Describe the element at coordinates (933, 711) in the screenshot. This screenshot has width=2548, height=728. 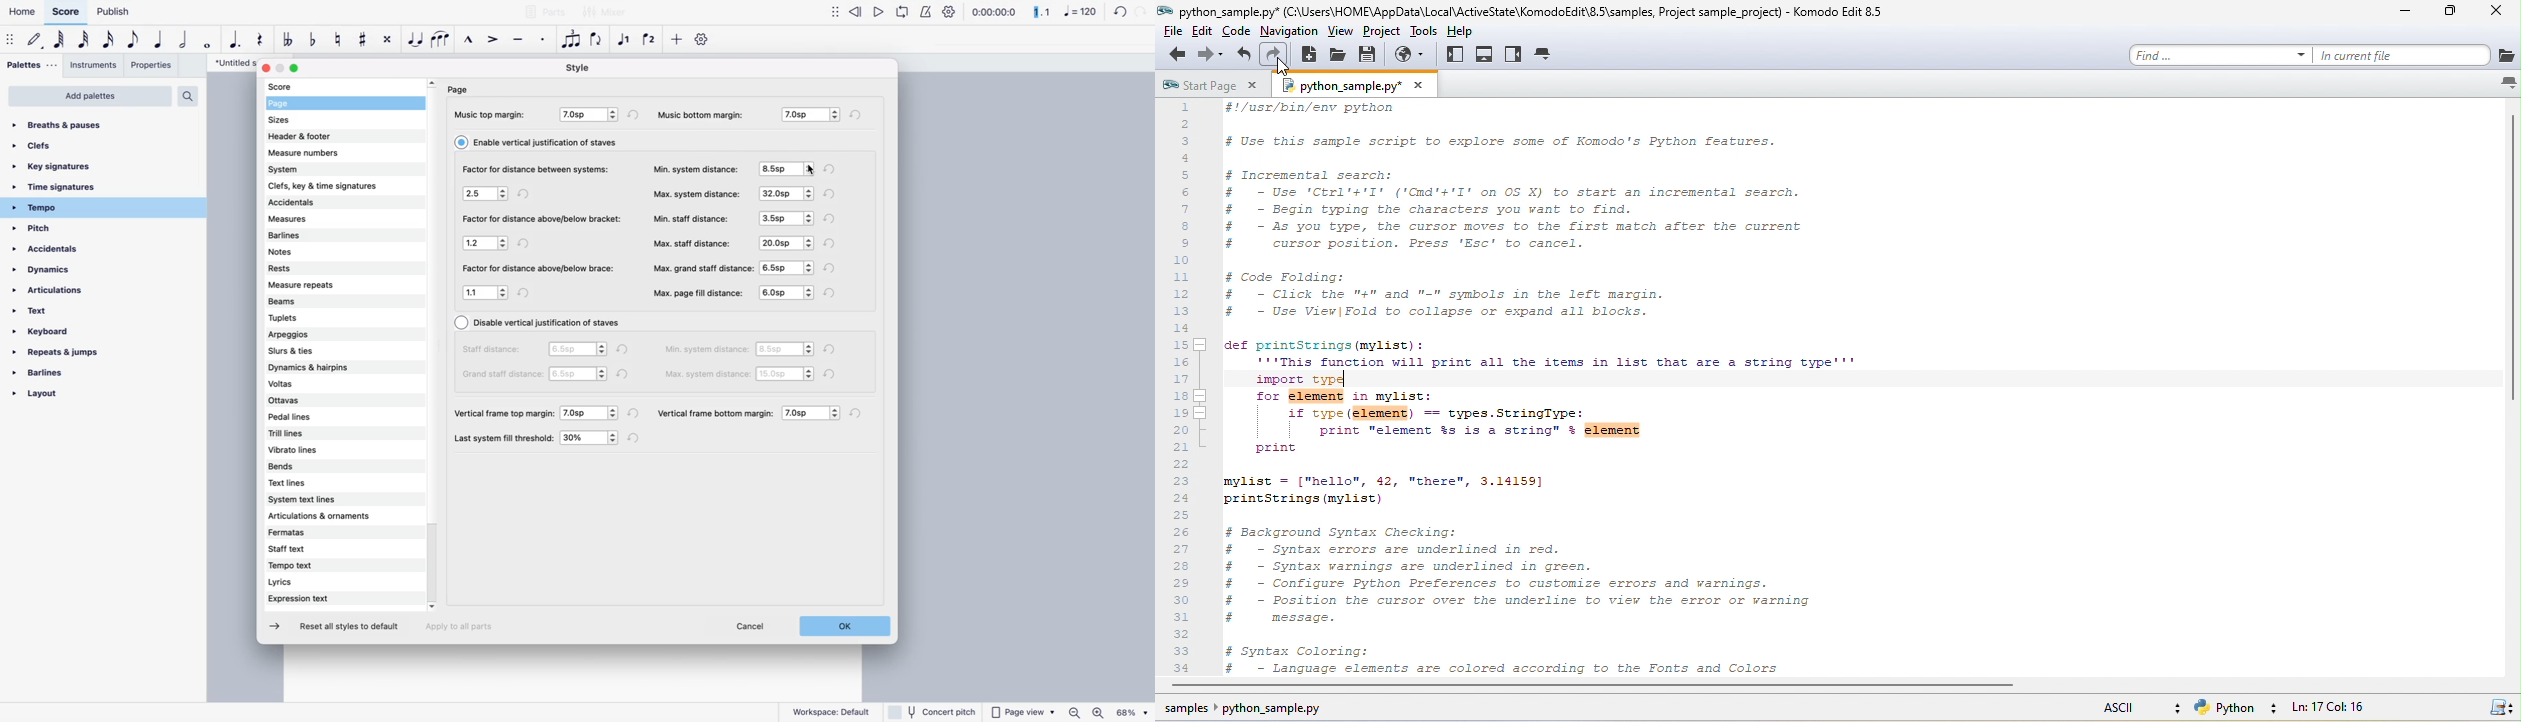
I see `concert pitch` at that location.